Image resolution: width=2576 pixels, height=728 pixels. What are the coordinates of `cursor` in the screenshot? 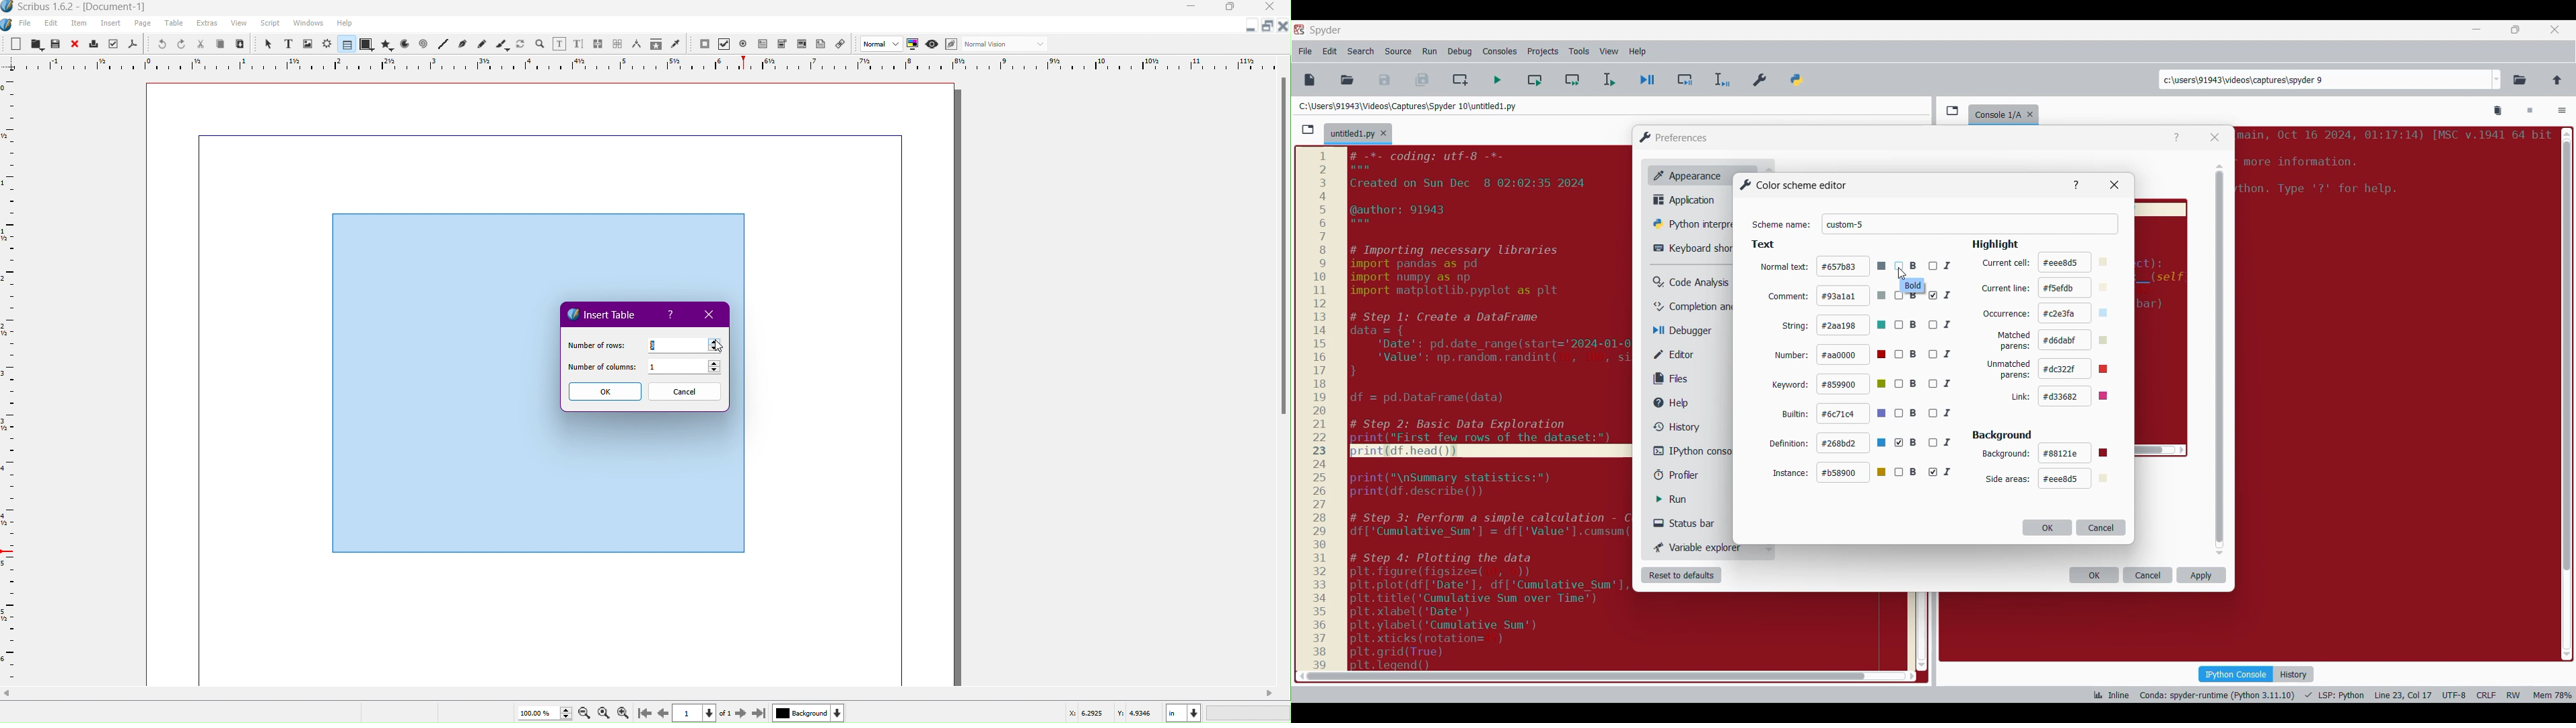 It's located at (1902, 274).